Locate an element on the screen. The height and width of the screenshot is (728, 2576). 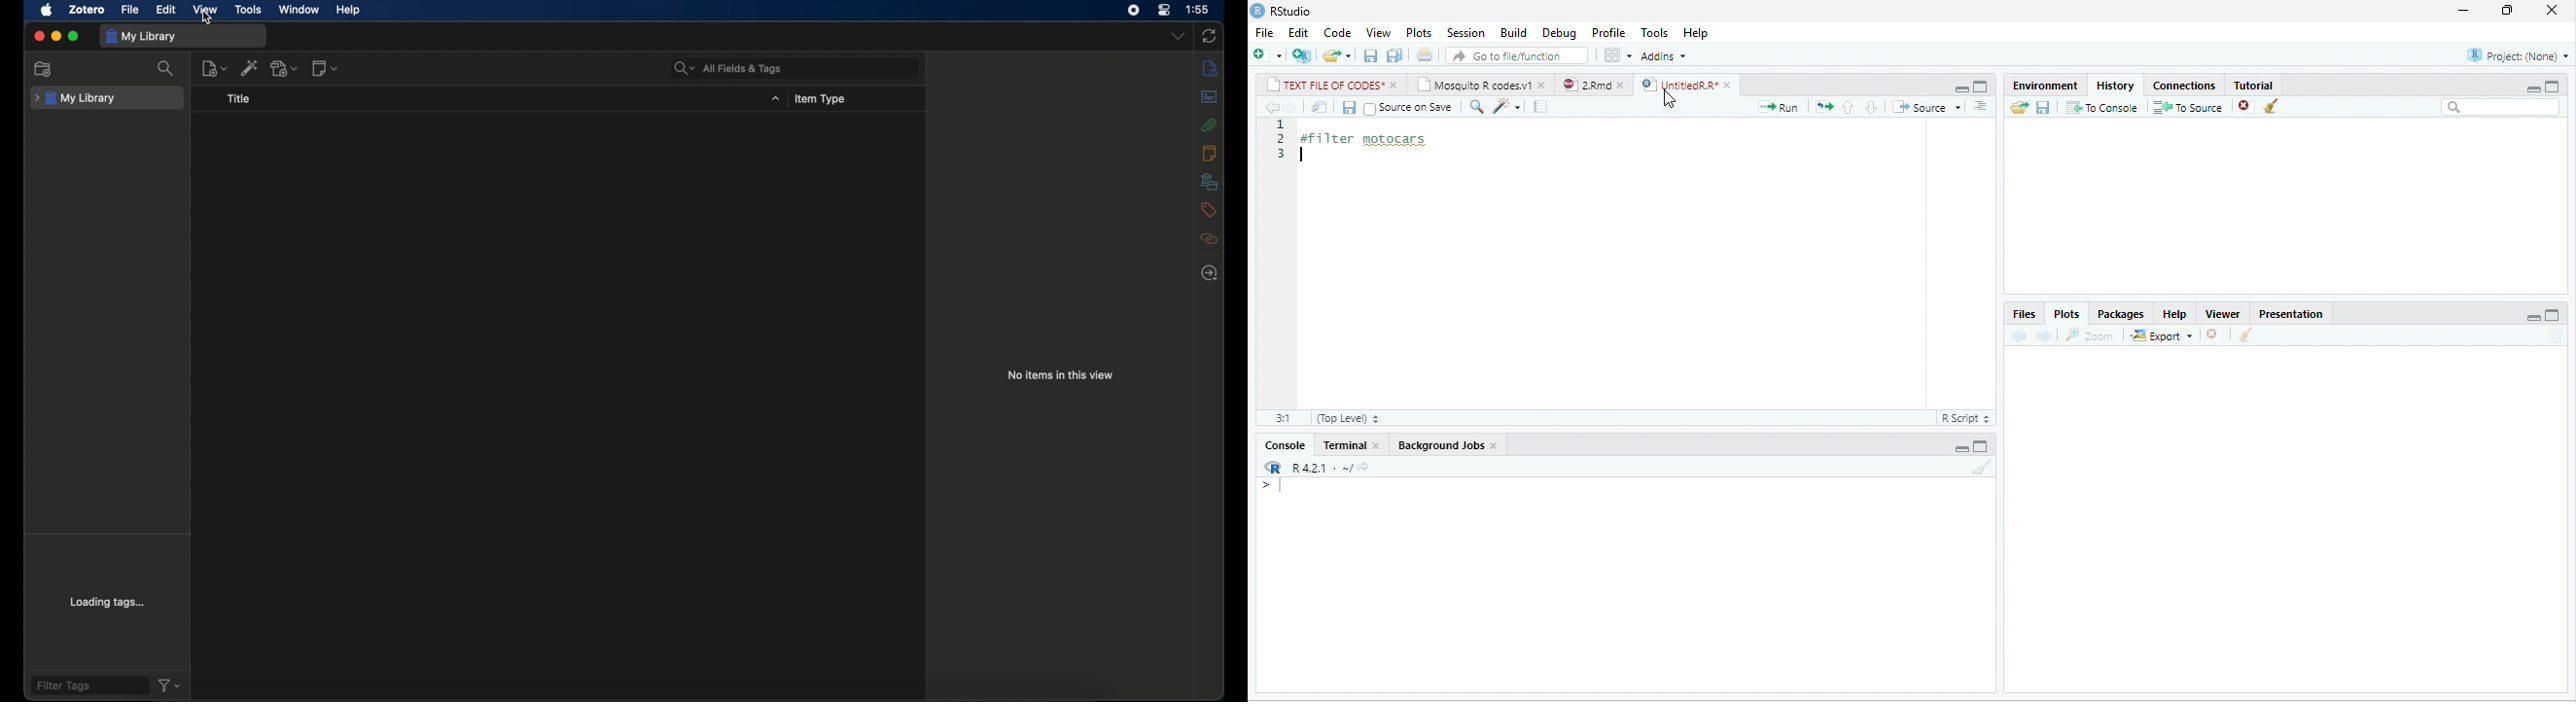
close is located at coordinates (1543, 87).